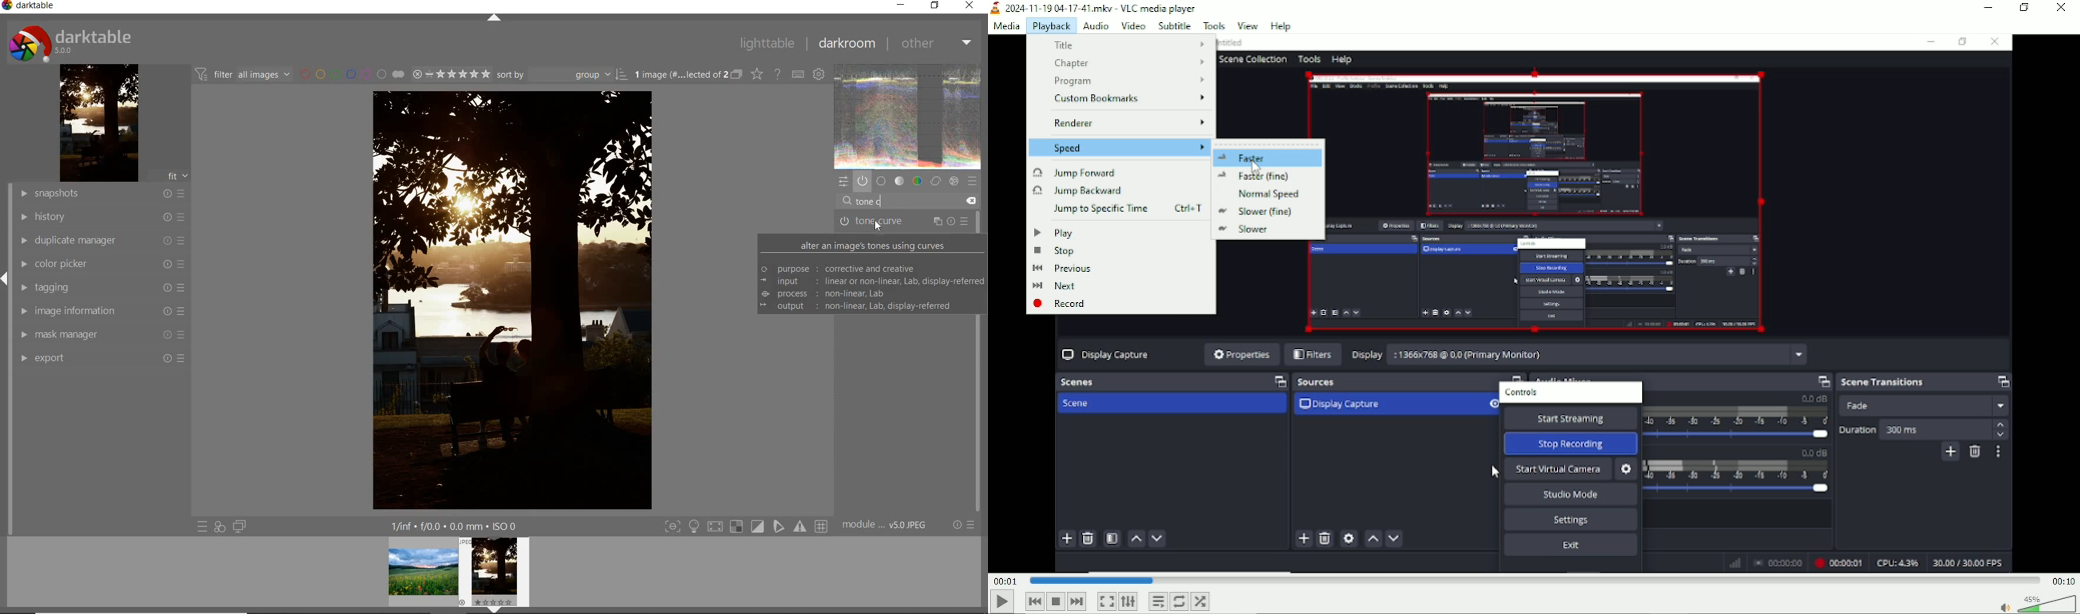 Image resolution: width=2100 pixels, height=616 pixels. Describe the element at coordinates (1095, 7) in the screenshot. I see `Title` at that location.